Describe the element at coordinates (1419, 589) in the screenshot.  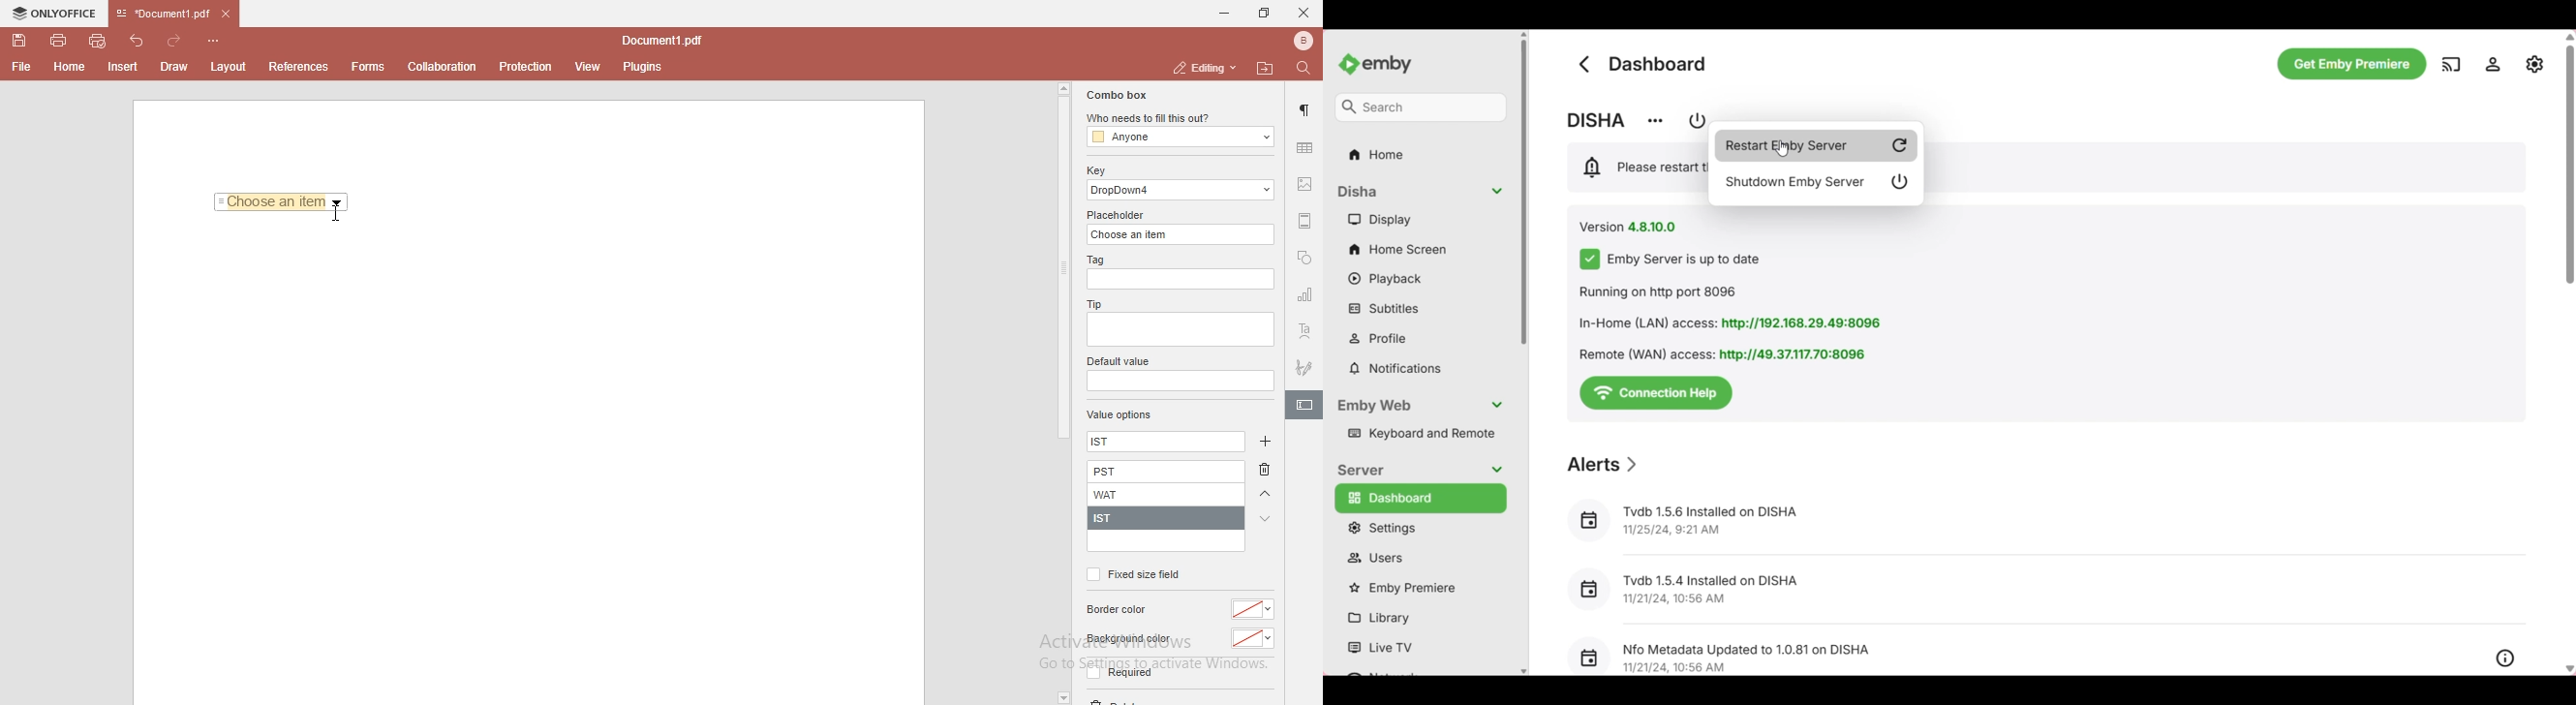
I see `Emby premiere` at that location.